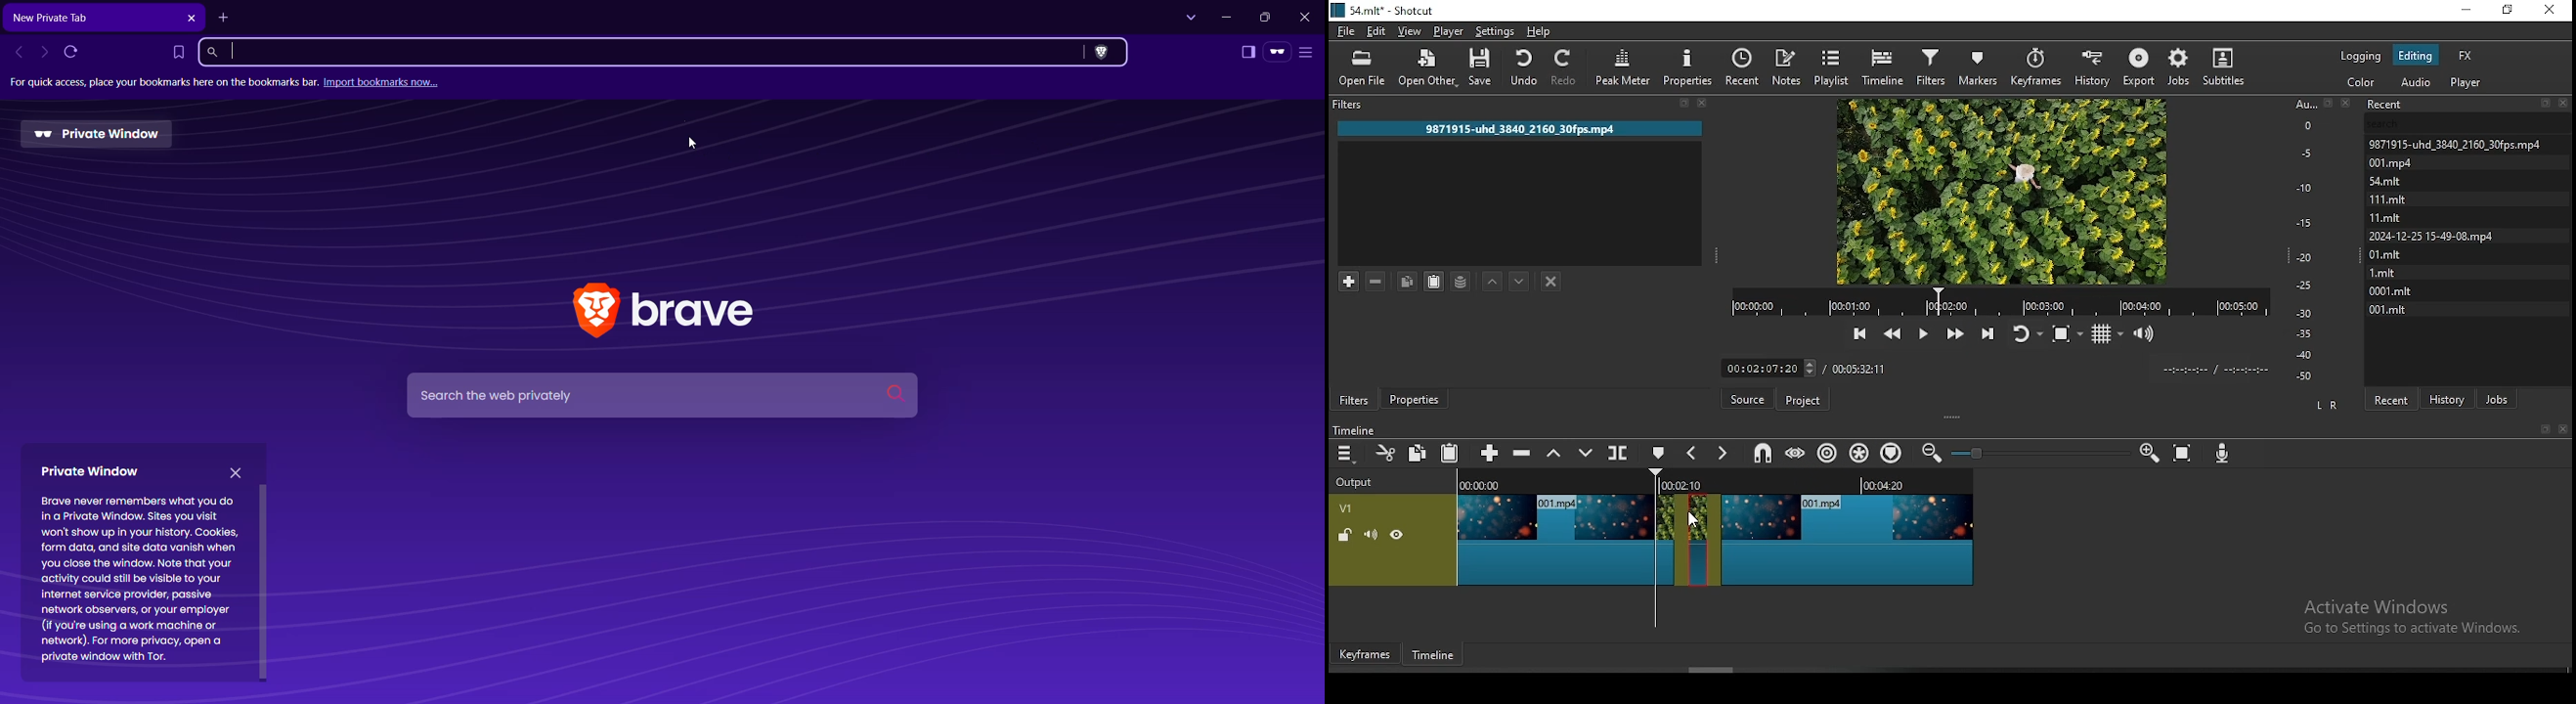 The height and width of the screenshot is (728, 2576). What do you see at coordinates (1450, 452) in the screenshot?
I see `paste` at bounding box center [1450, 452].